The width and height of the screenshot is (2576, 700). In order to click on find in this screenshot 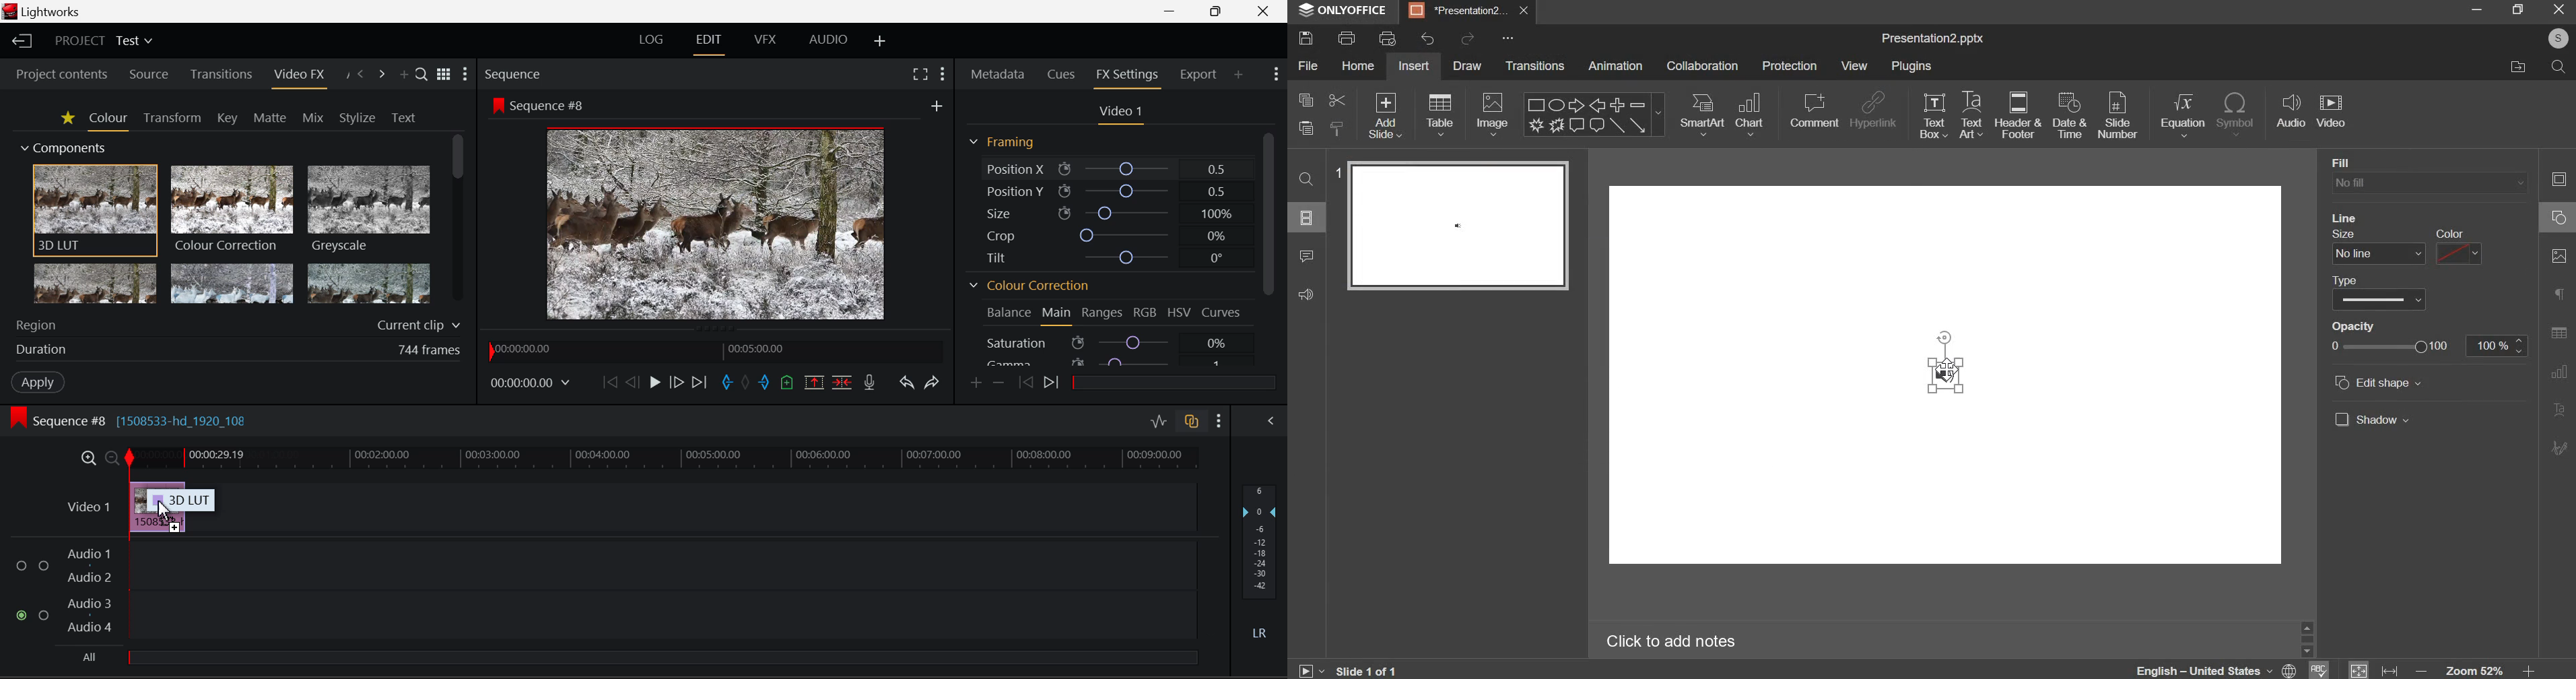, I will do `click(1308, 180)`.